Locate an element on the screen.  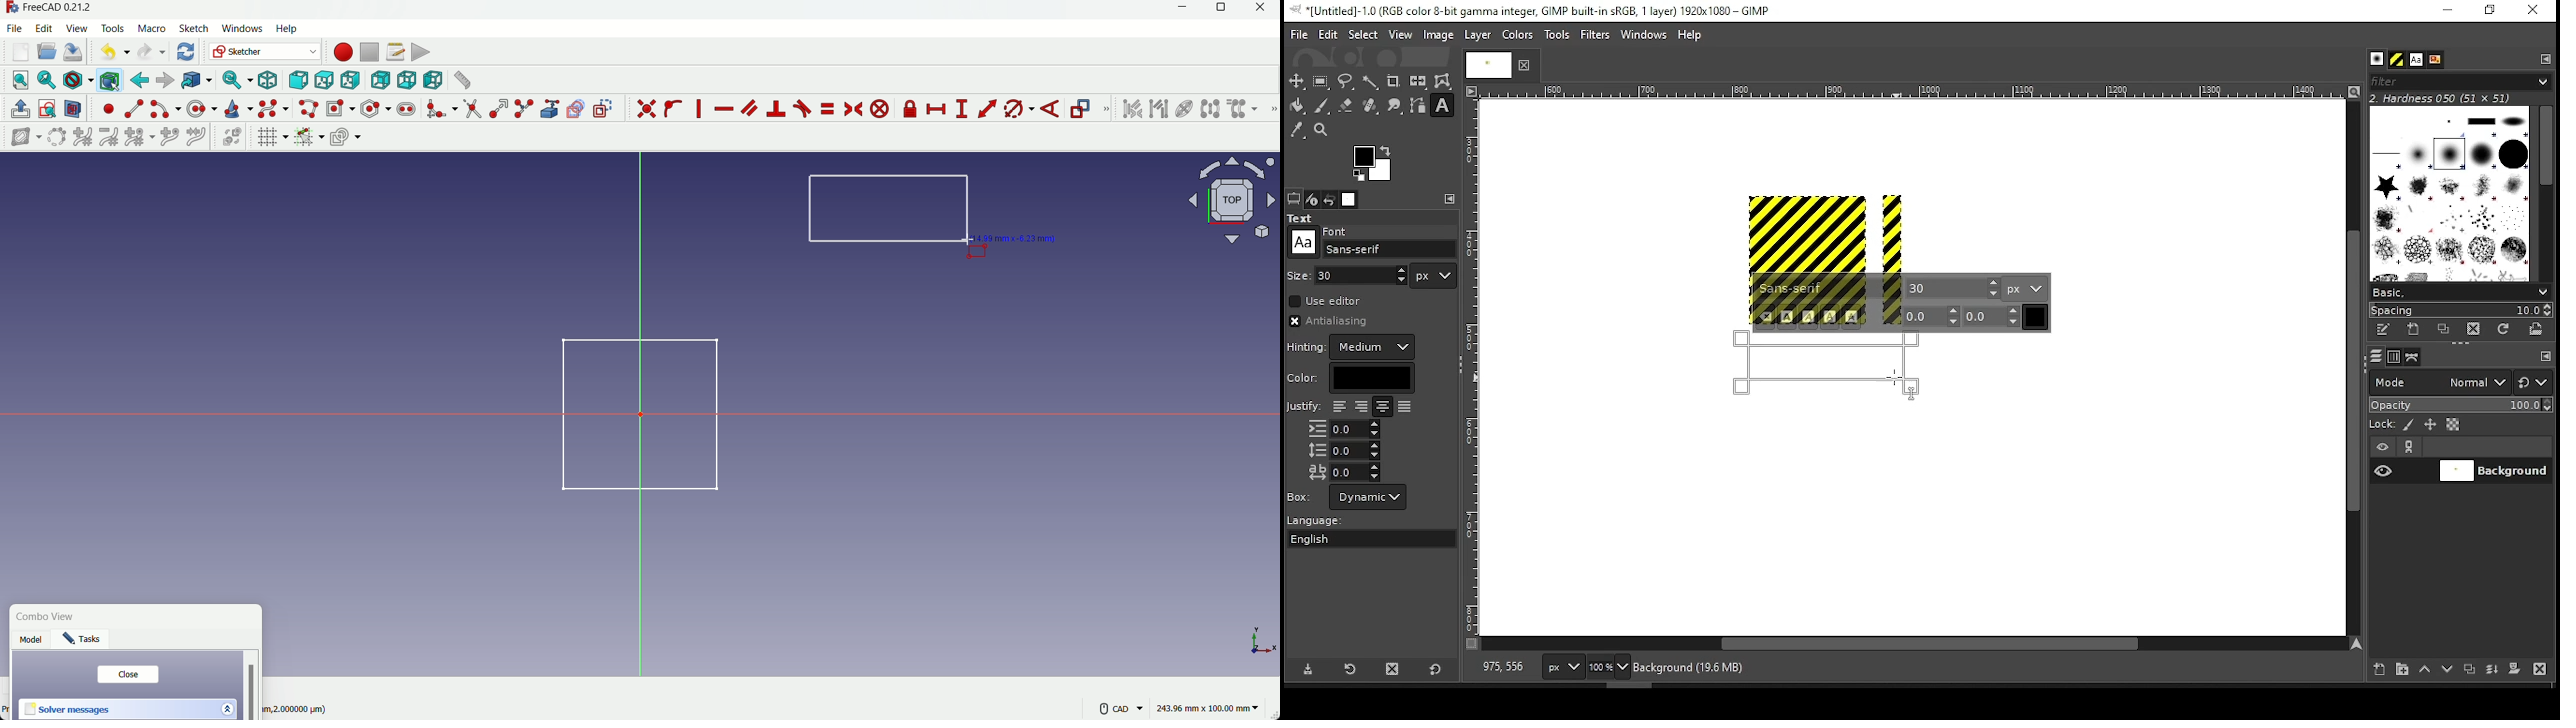
refresh is located at coordinates (187, 51).